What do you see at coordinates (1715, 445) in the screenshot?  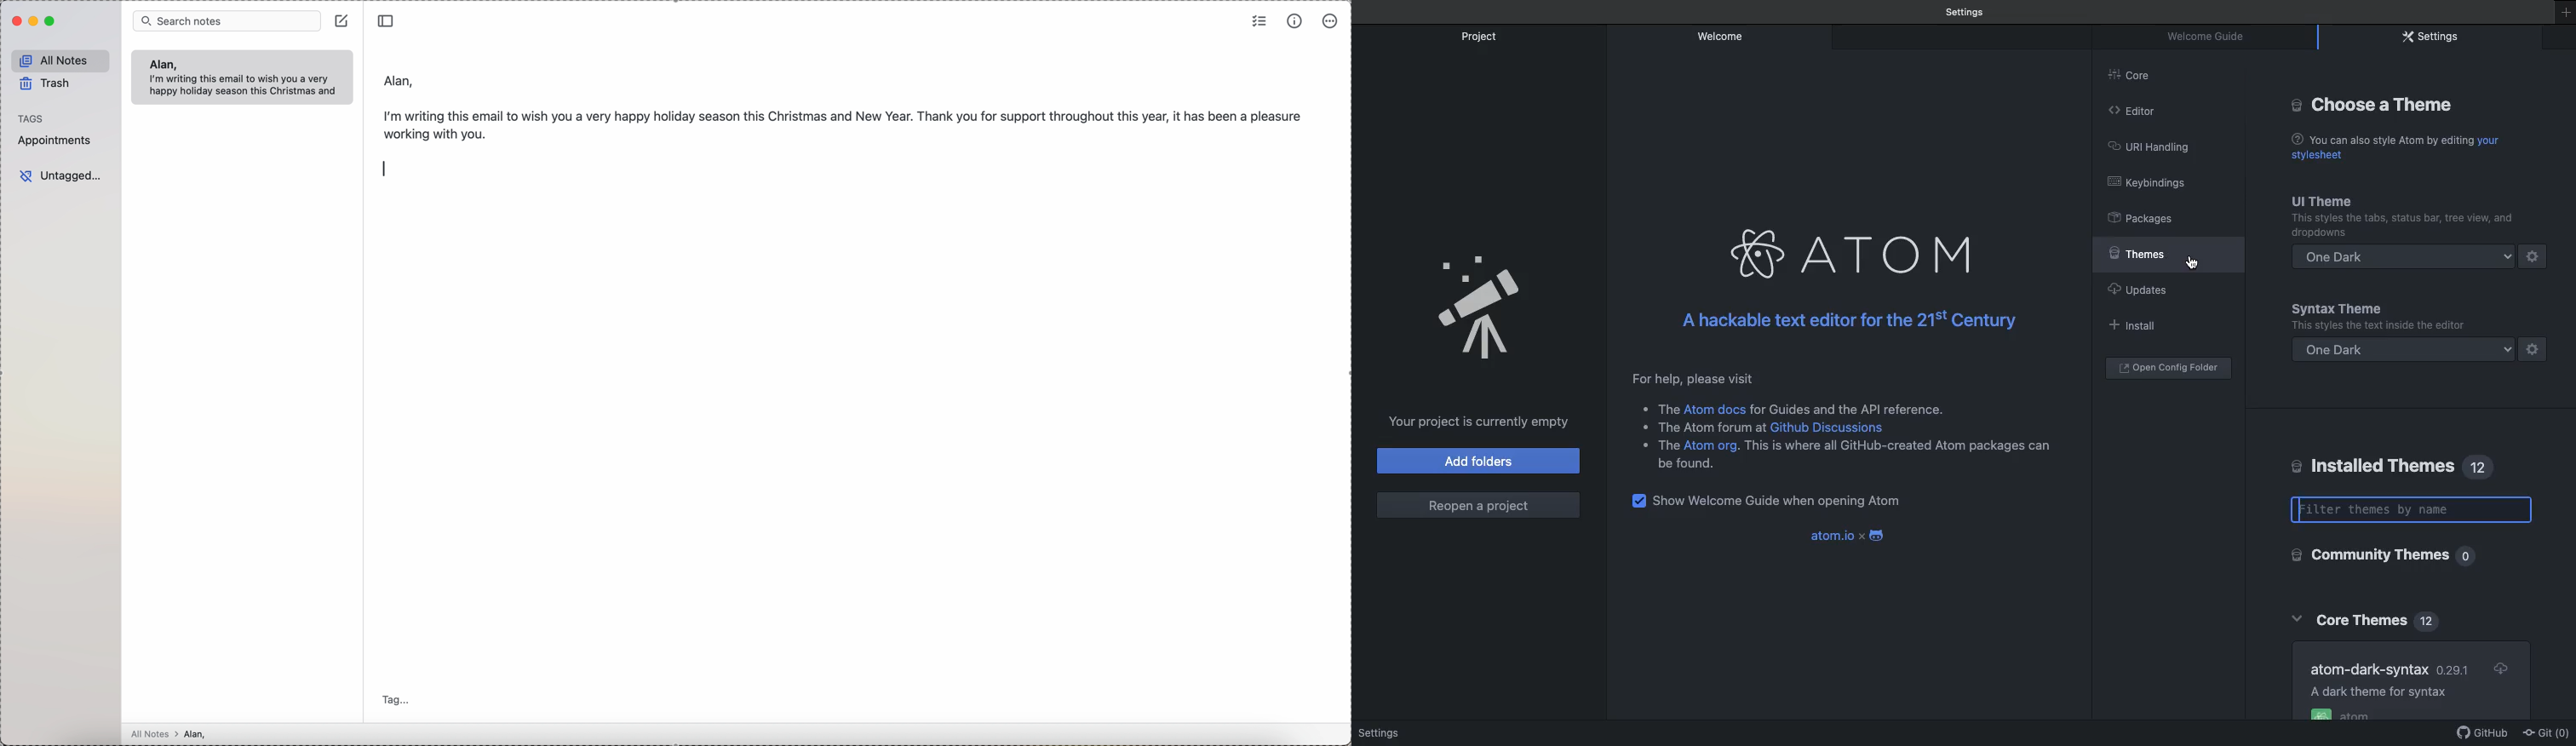 I see ` Atom org.` at bounding box center [1715, 445].